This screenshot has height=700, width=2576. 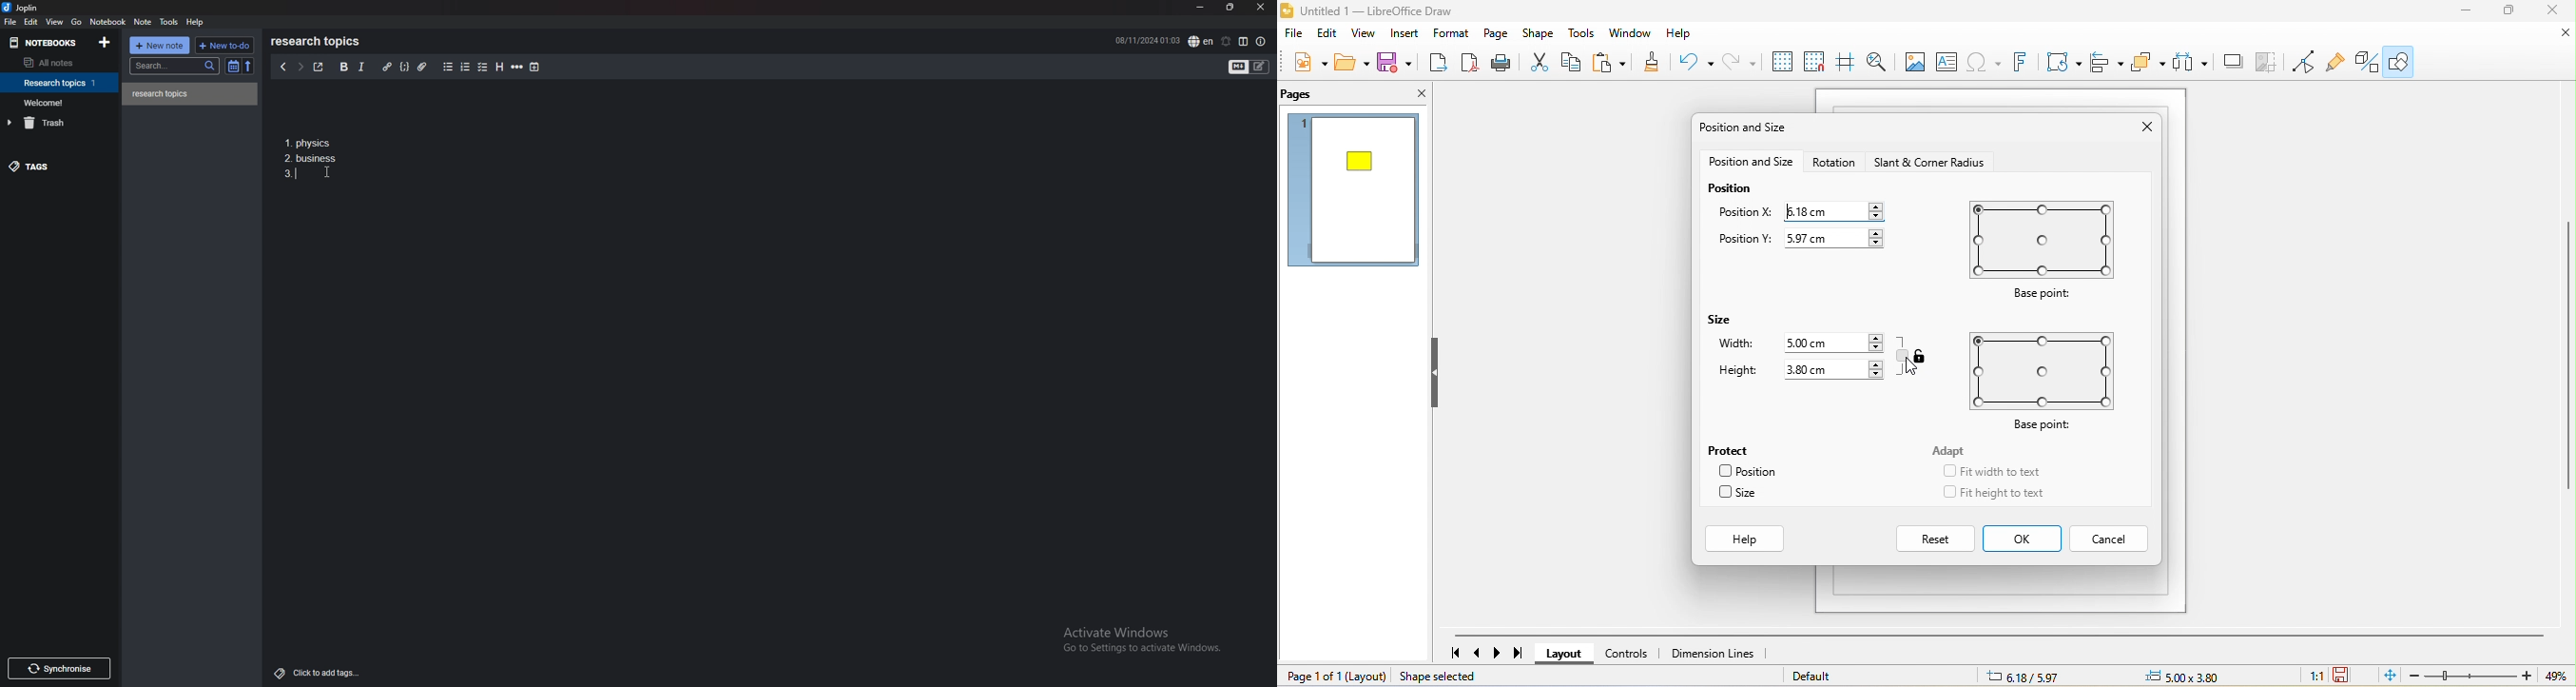 I want to click on Synchronise, so click(x=62, y=668).